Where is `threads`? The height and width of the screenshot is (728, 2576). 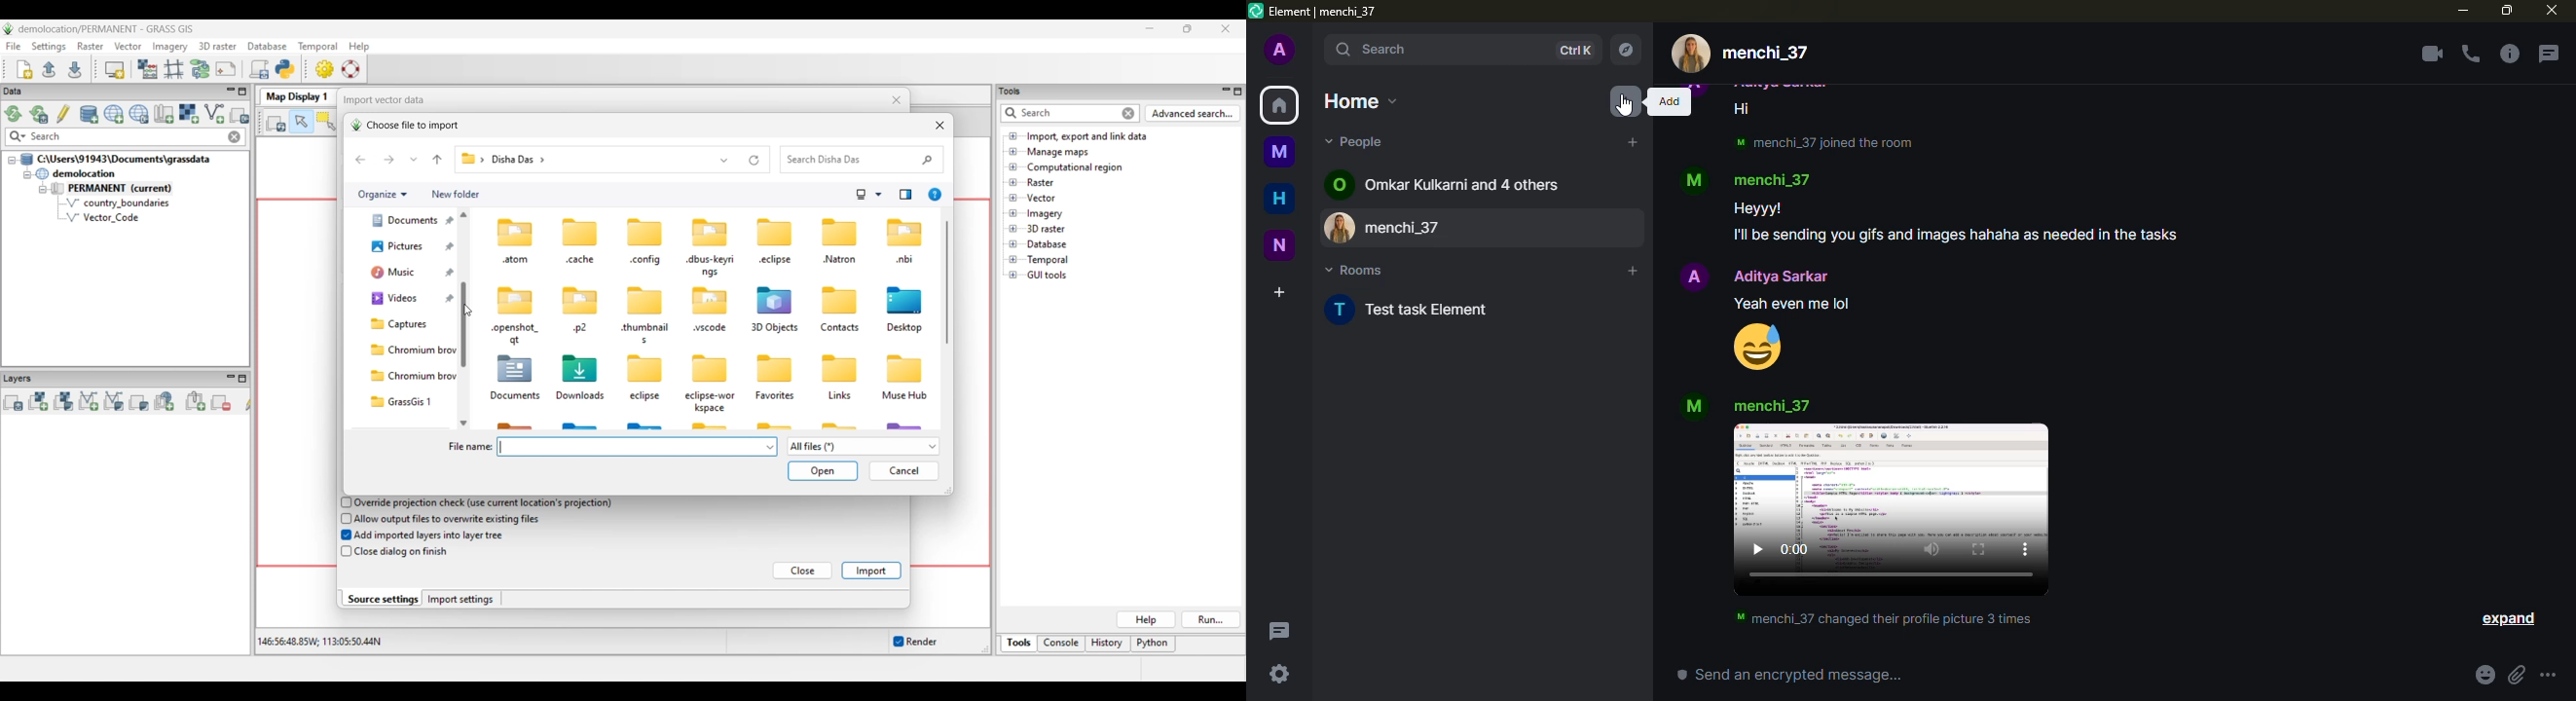
threads is located at coordinates (2548, 54).